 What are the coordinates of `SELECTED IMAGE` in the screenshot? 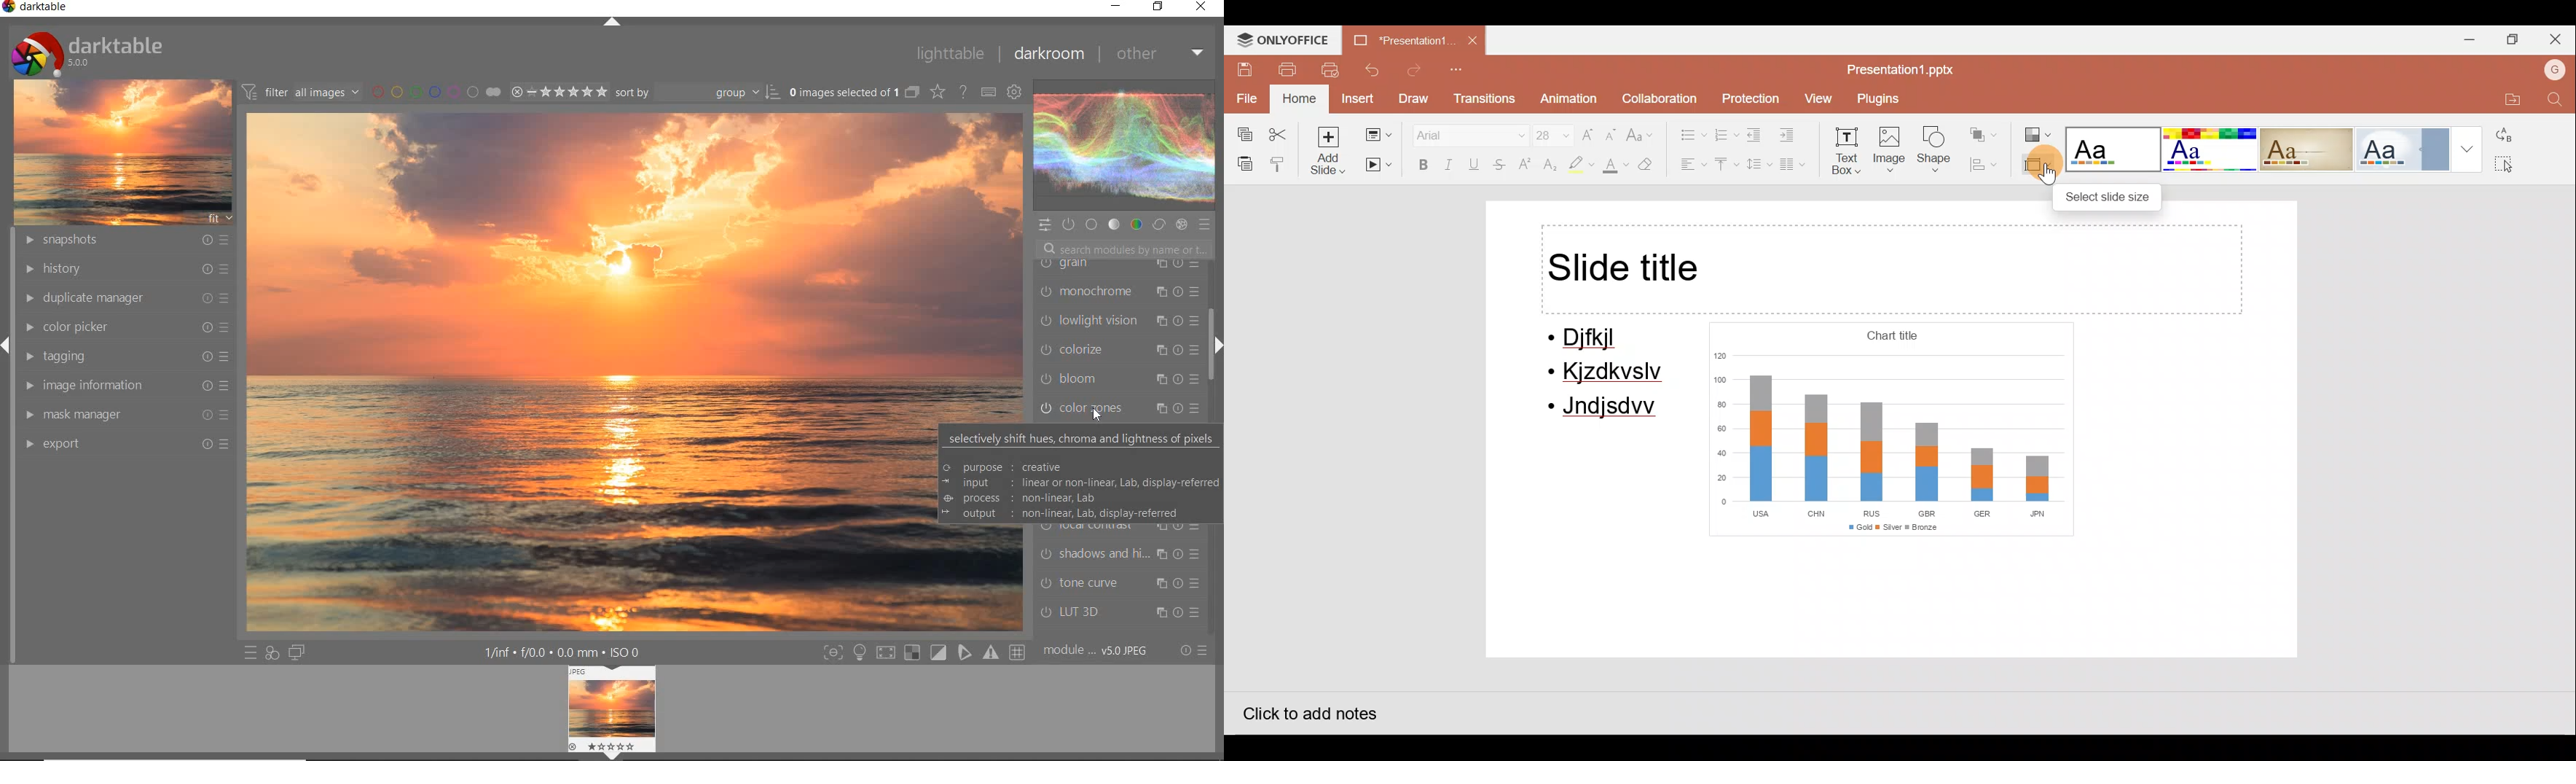 It's located at (581, 375).